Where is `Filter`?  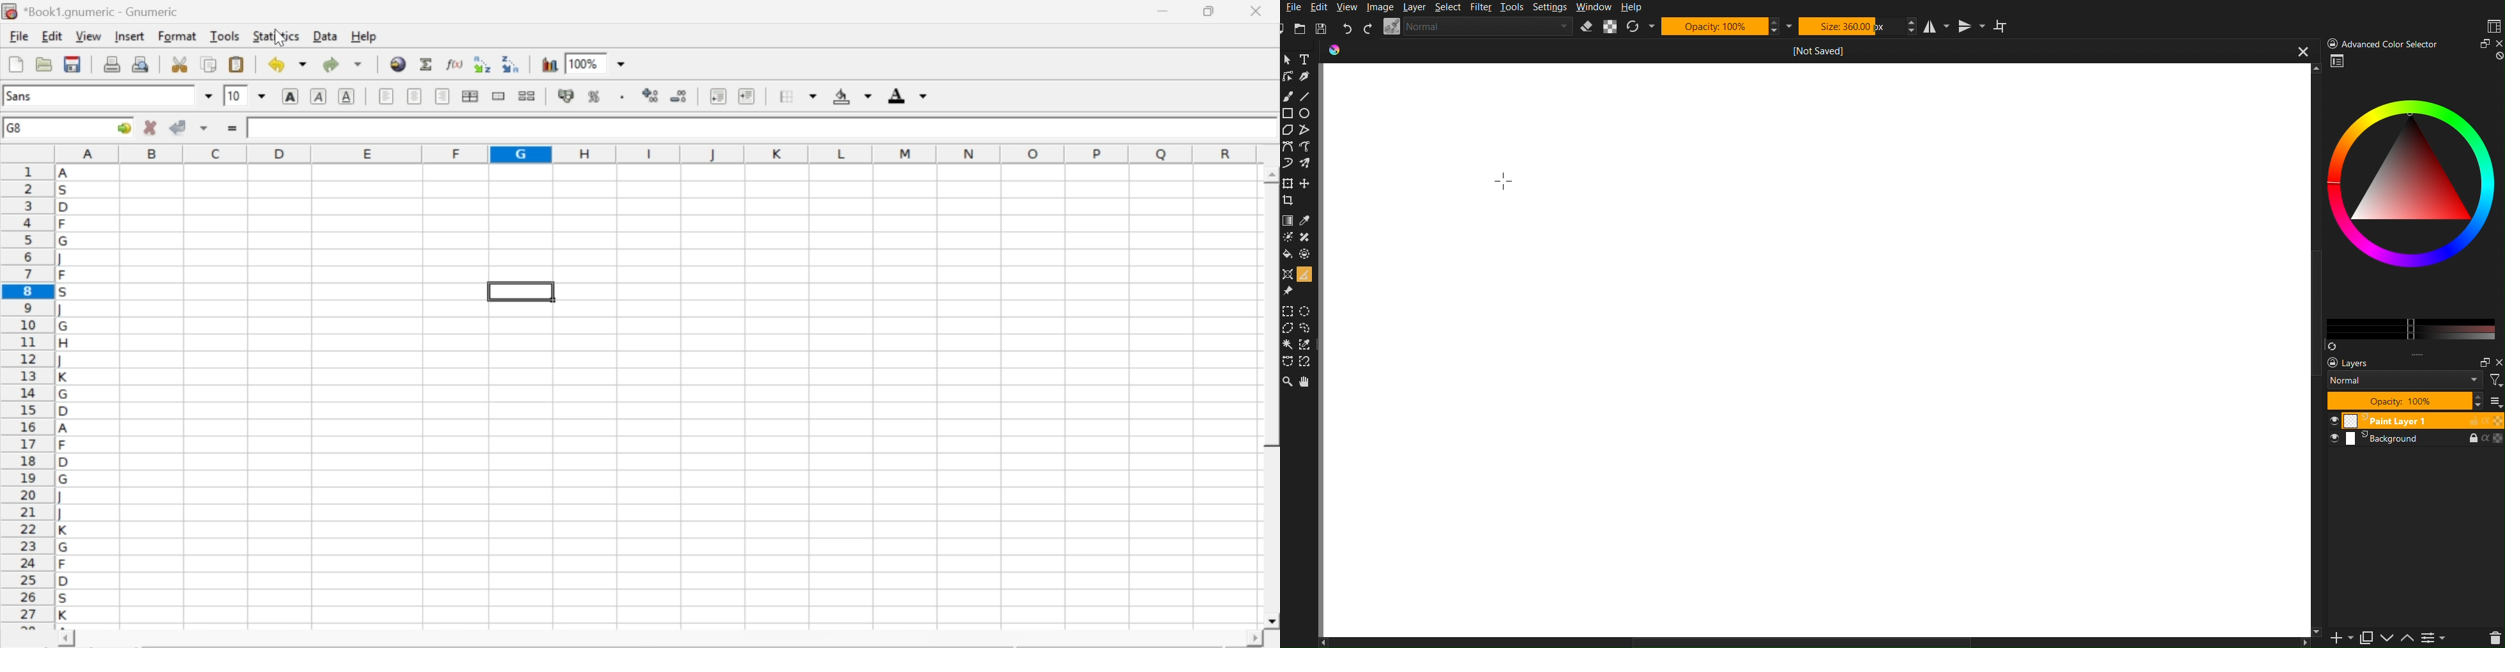
Filter is located at coordinates (1484, 8).